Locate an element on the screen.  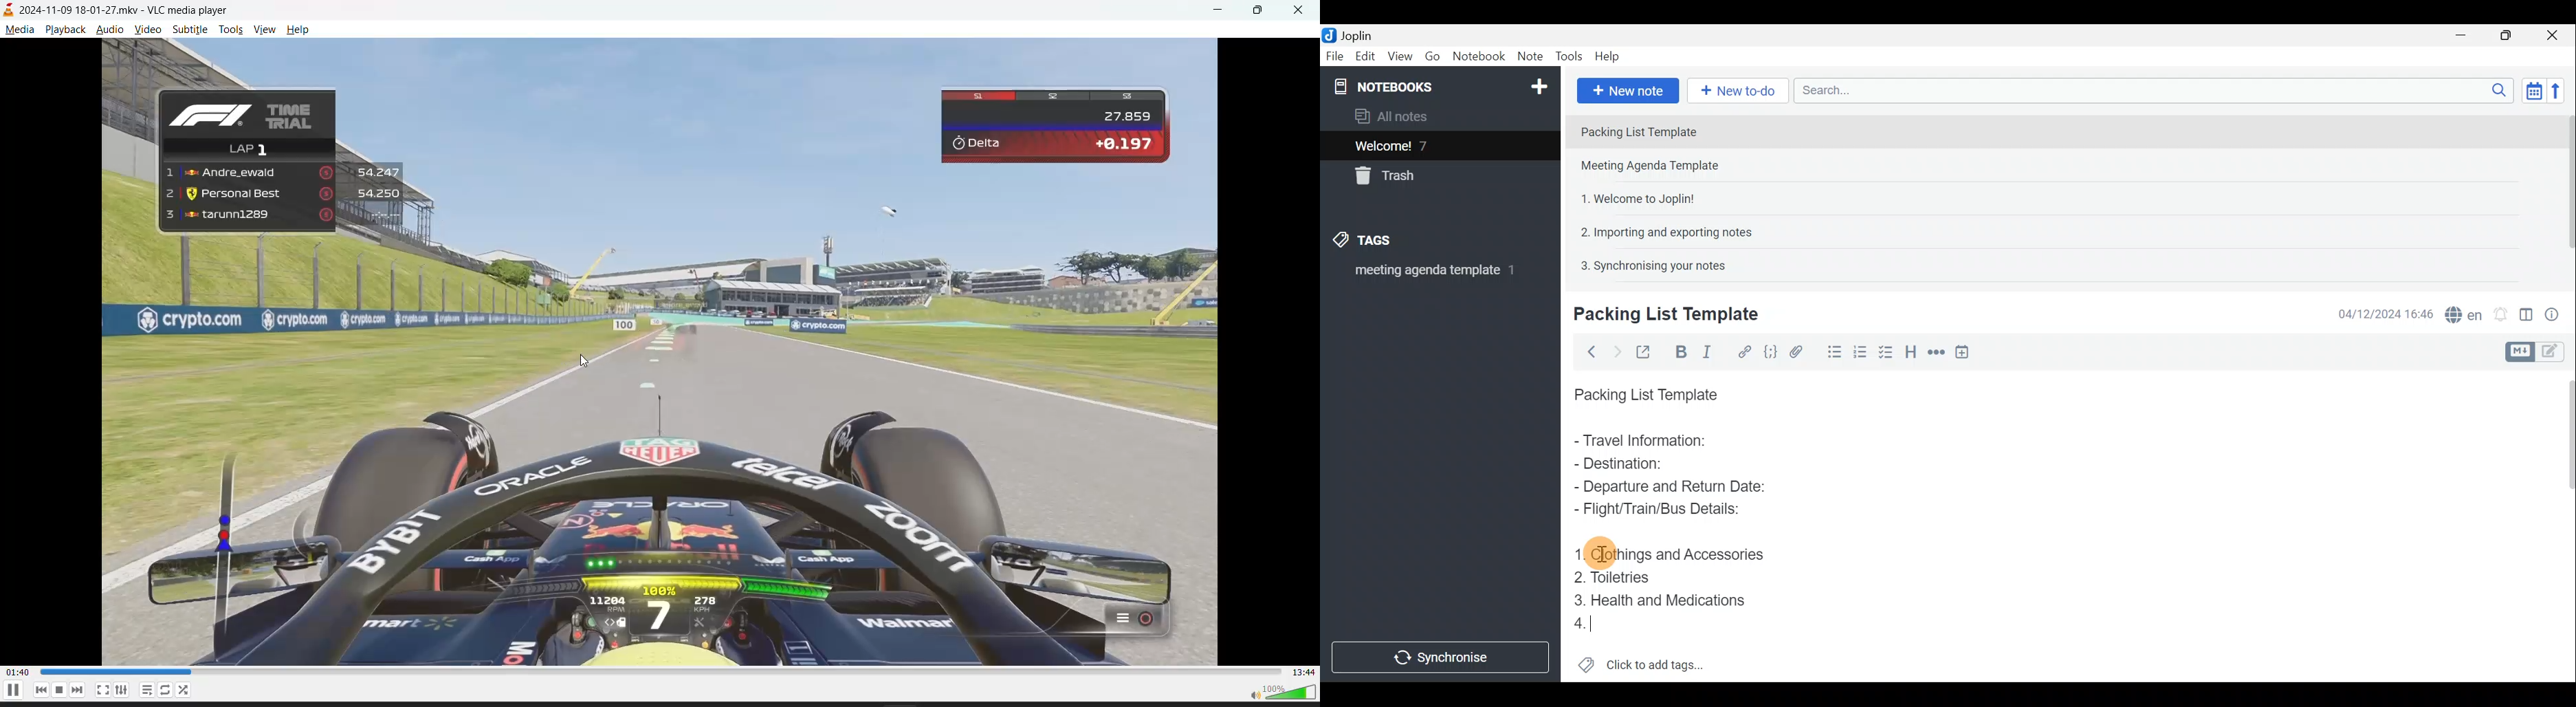
minimize is located at coordinates (1213, 10).